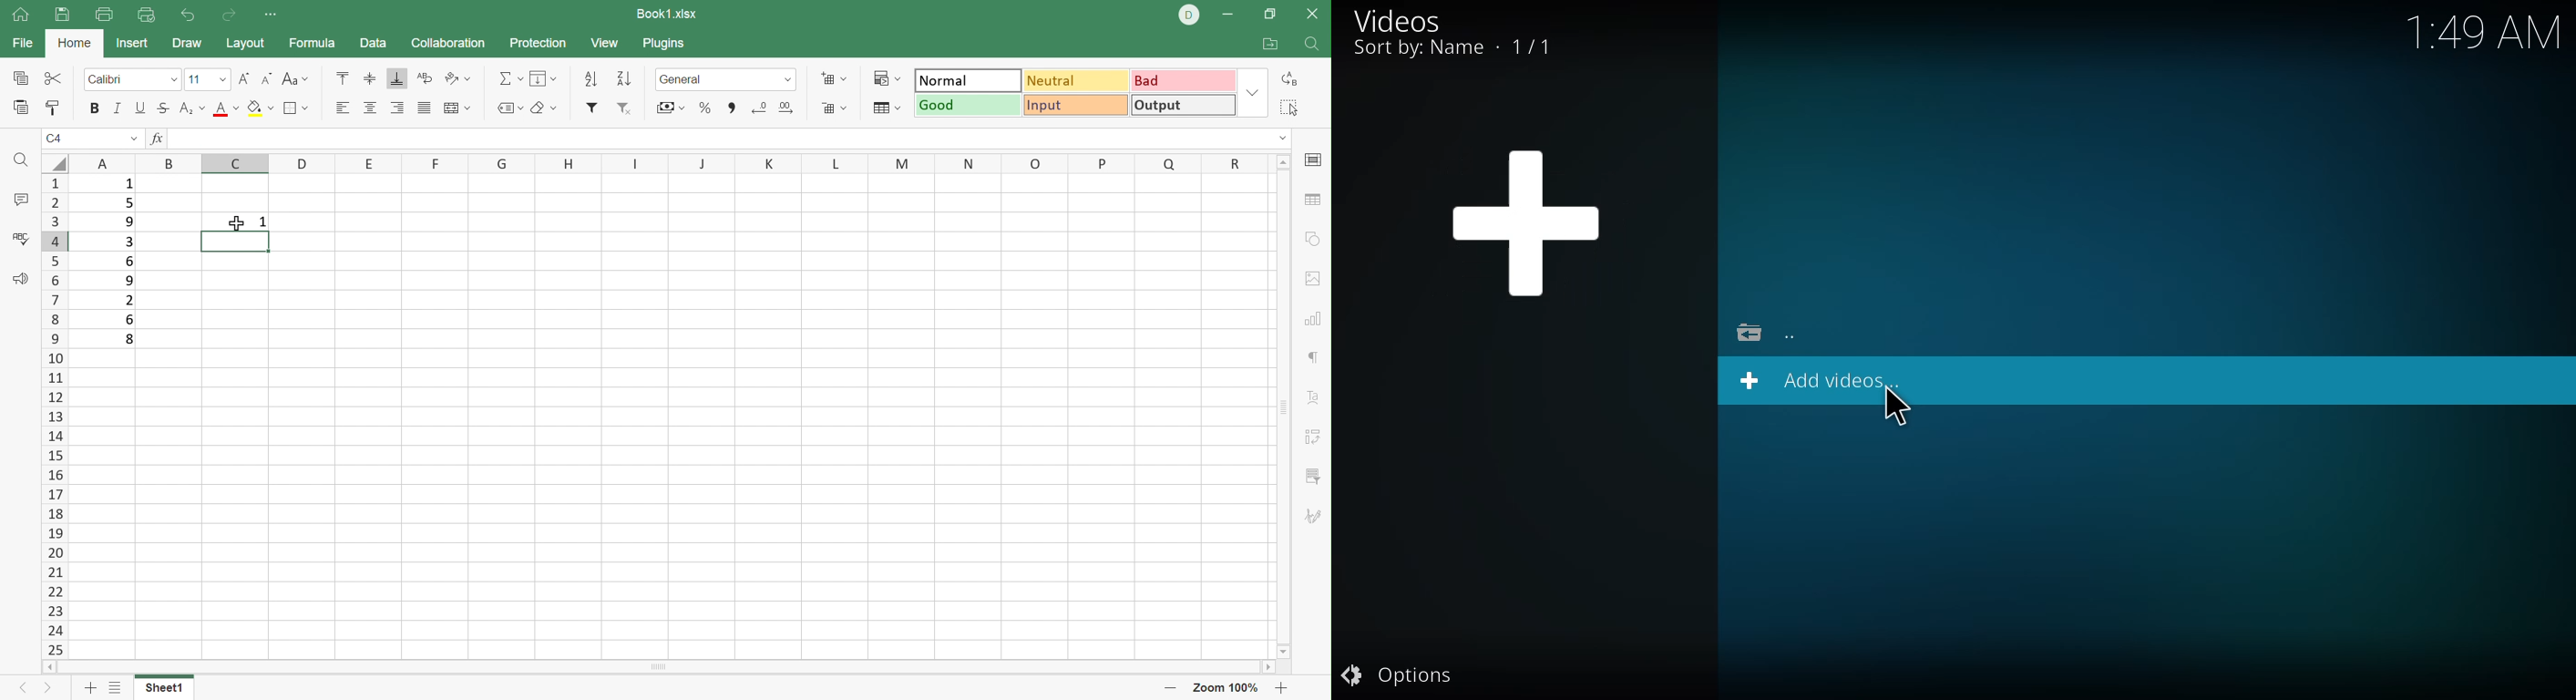  What do you see at coordinates (61, 15) in the screenshot?
I see `Save` at bounding box center [61, 15].